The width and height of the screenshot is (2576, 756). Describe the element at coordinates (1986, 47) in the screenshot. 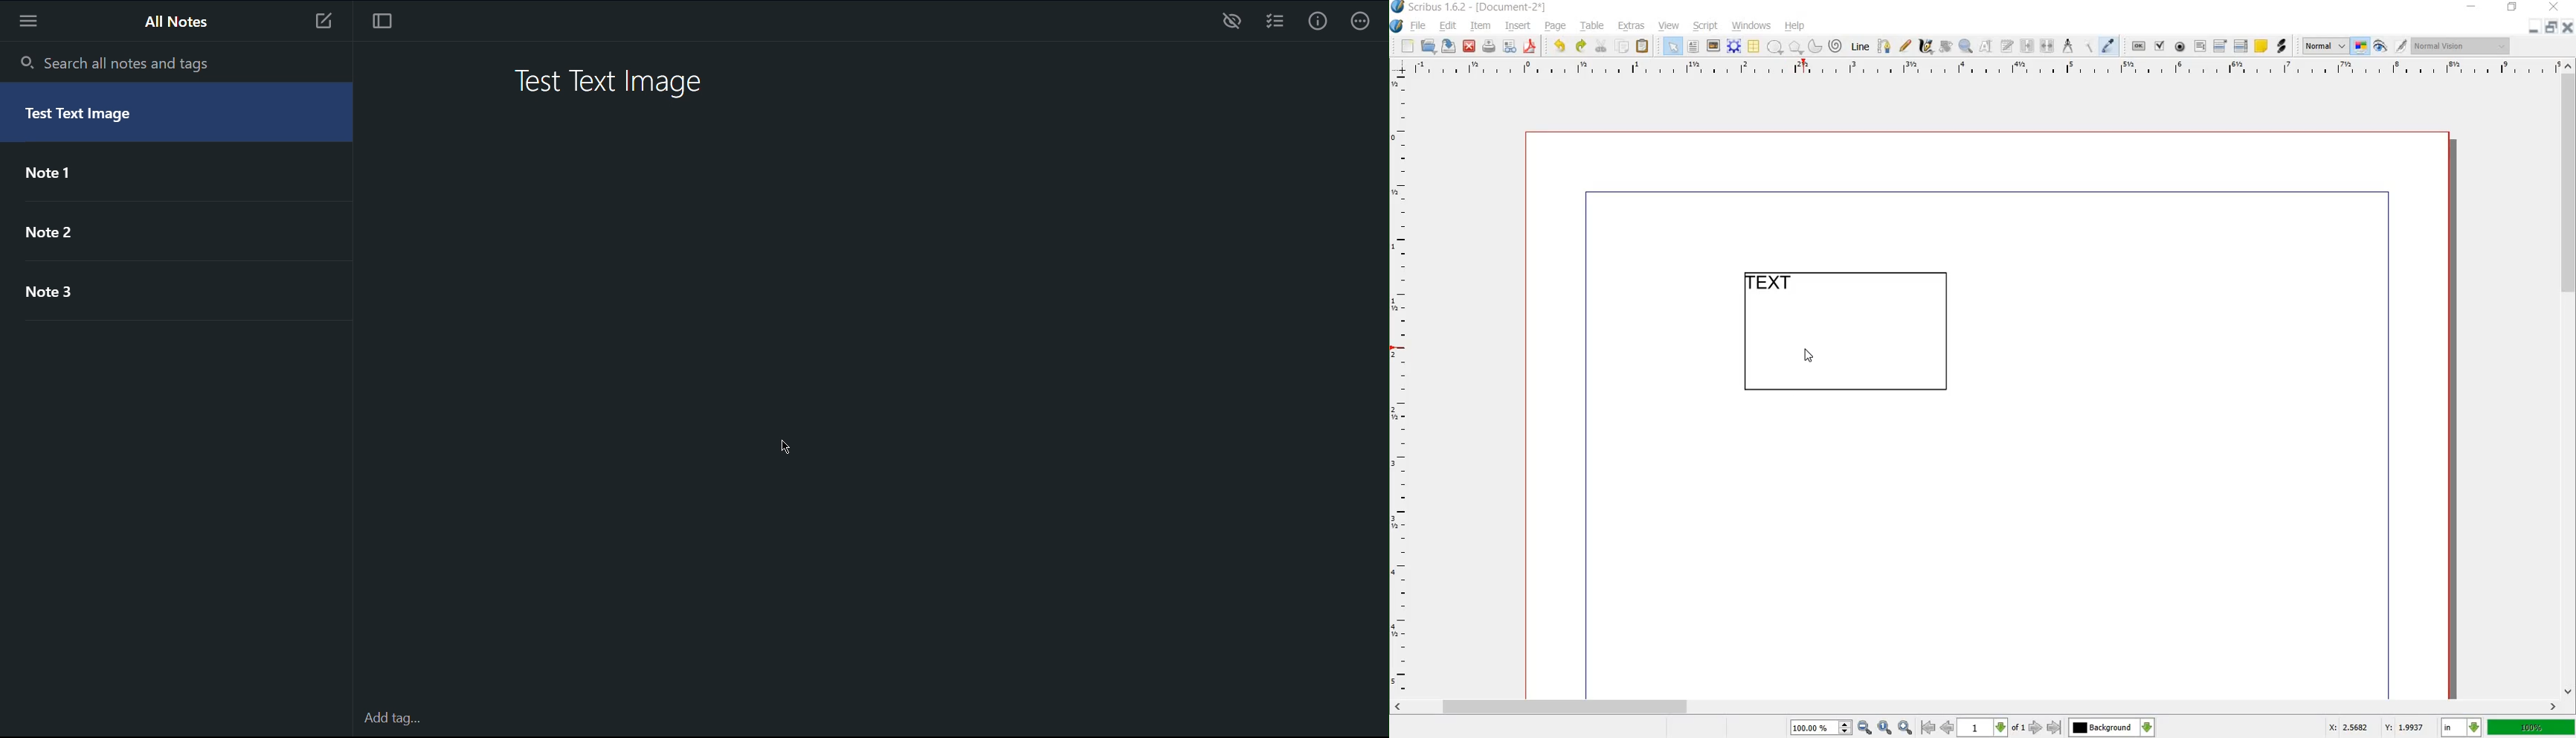

I see `edit contents of frame` at that location.